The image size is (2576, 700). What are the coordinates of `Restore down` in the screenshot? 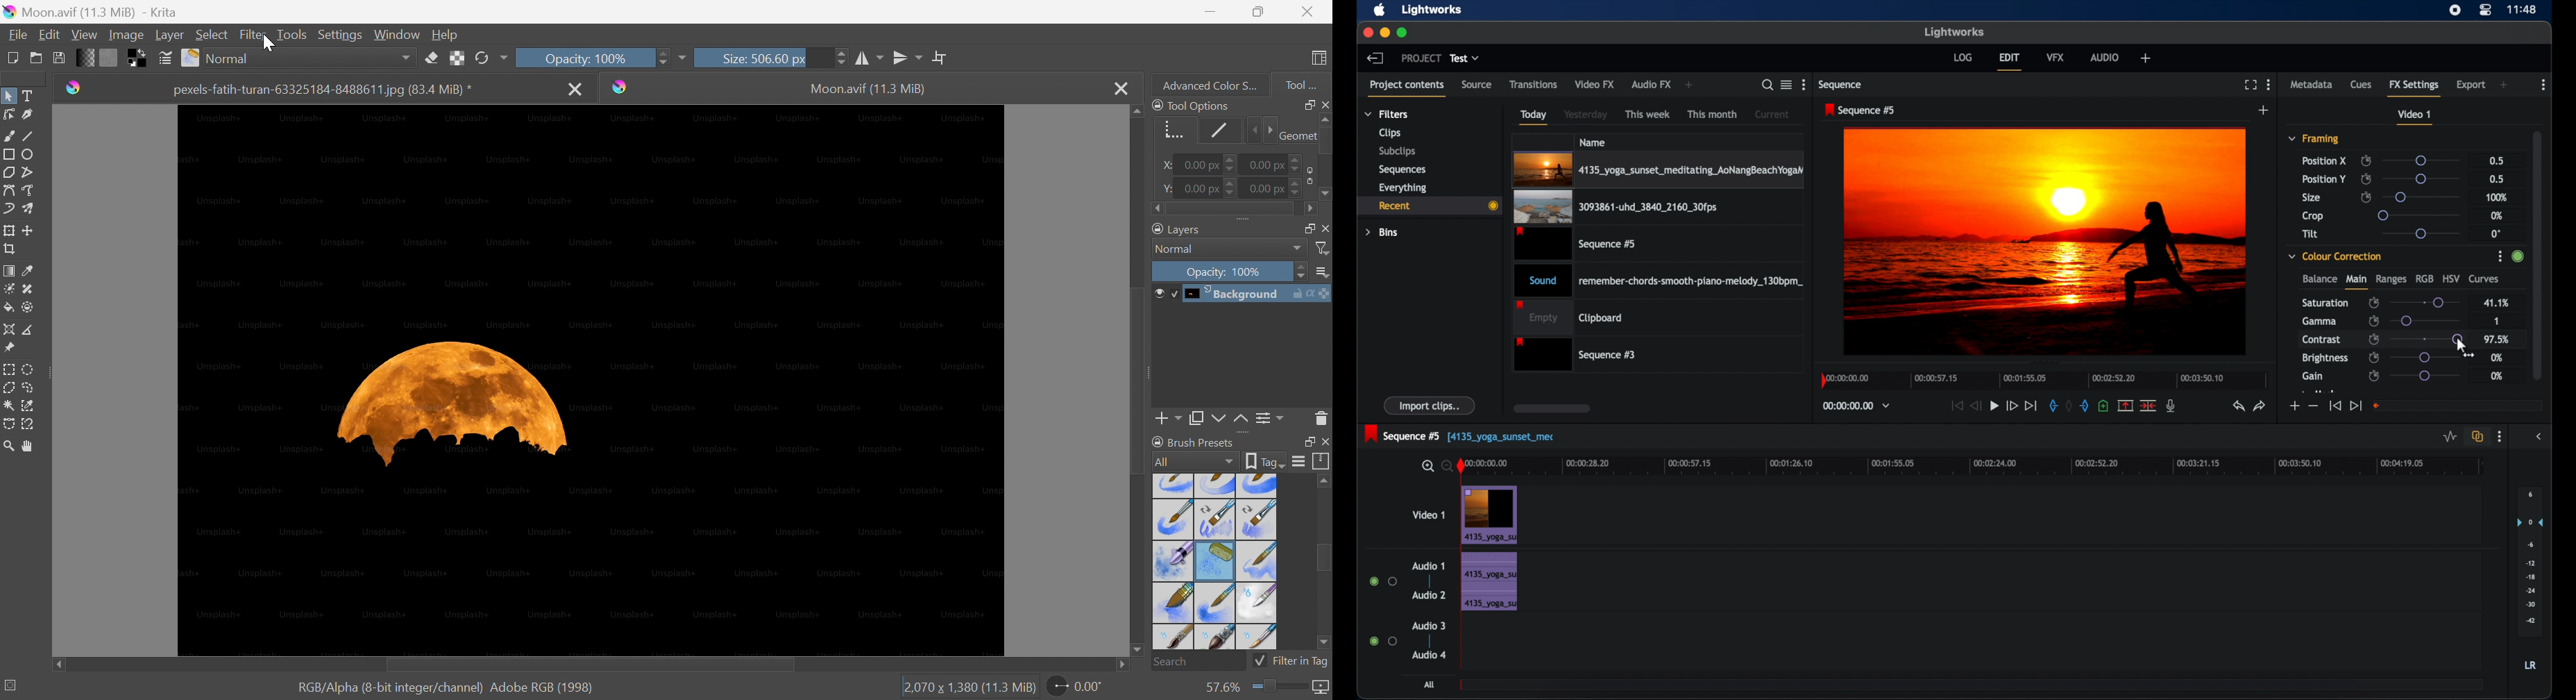 It's located at (1304, 441).